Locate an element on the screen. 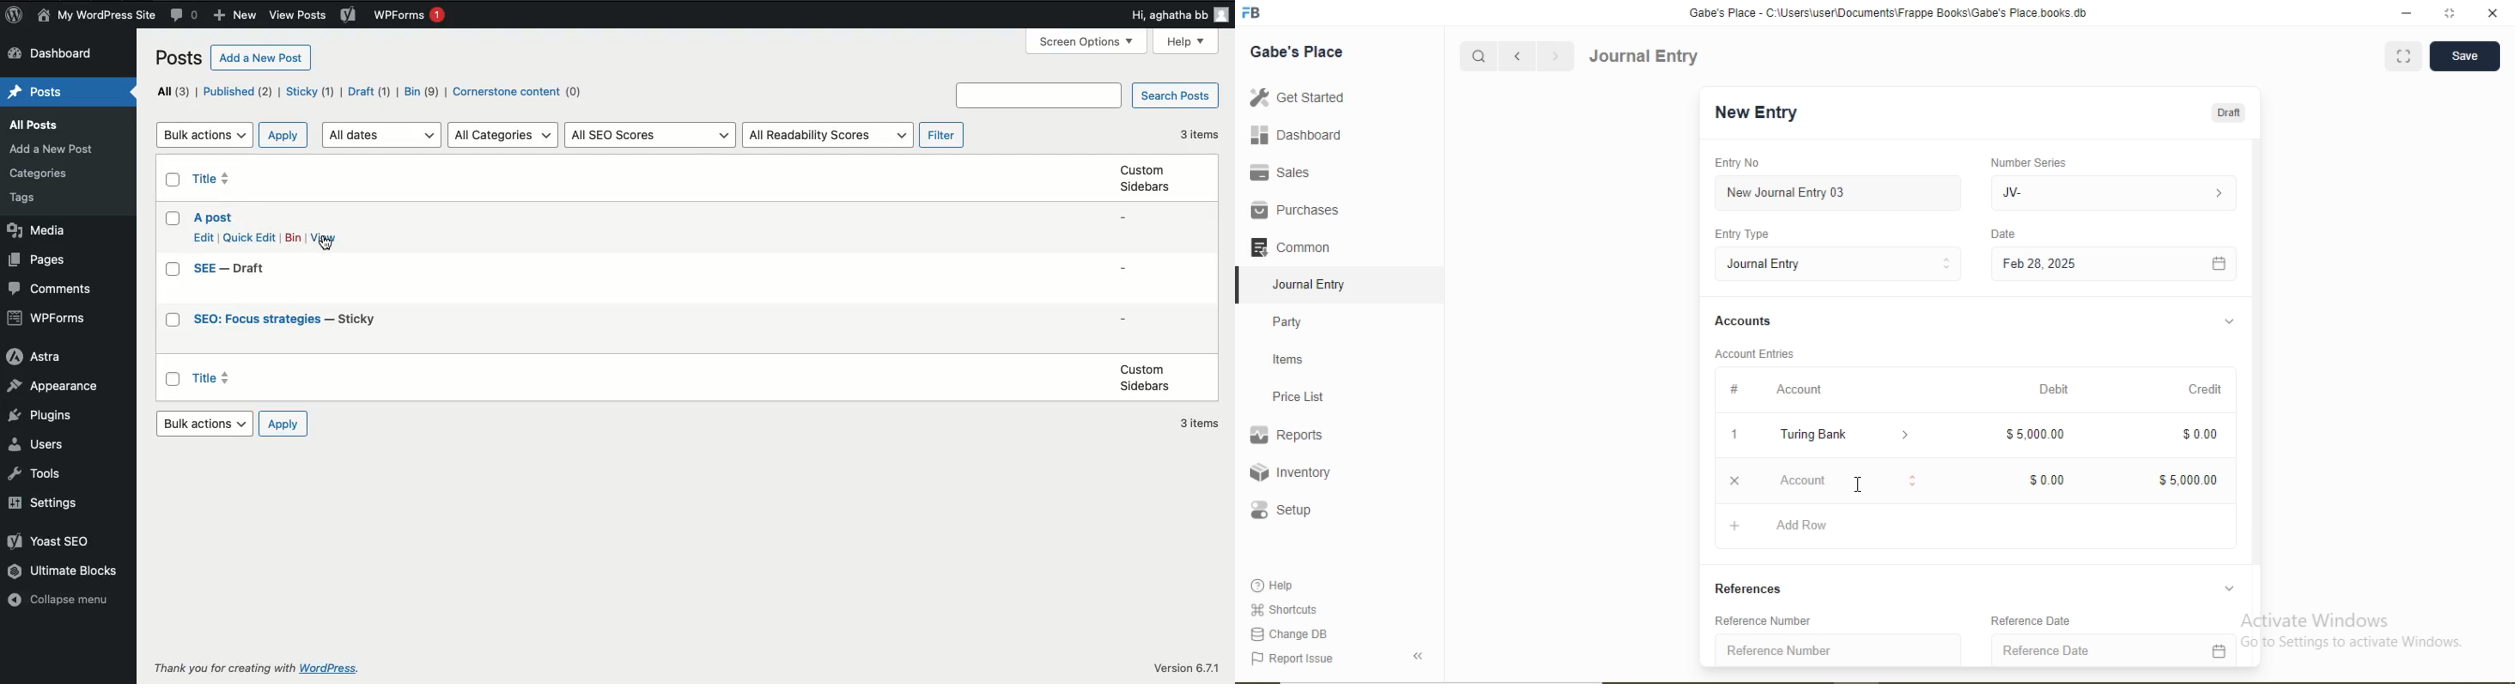 Image resolution: width=2520 pixels, height=700 pixels. Get Started is located at coordinates (1296, 96).